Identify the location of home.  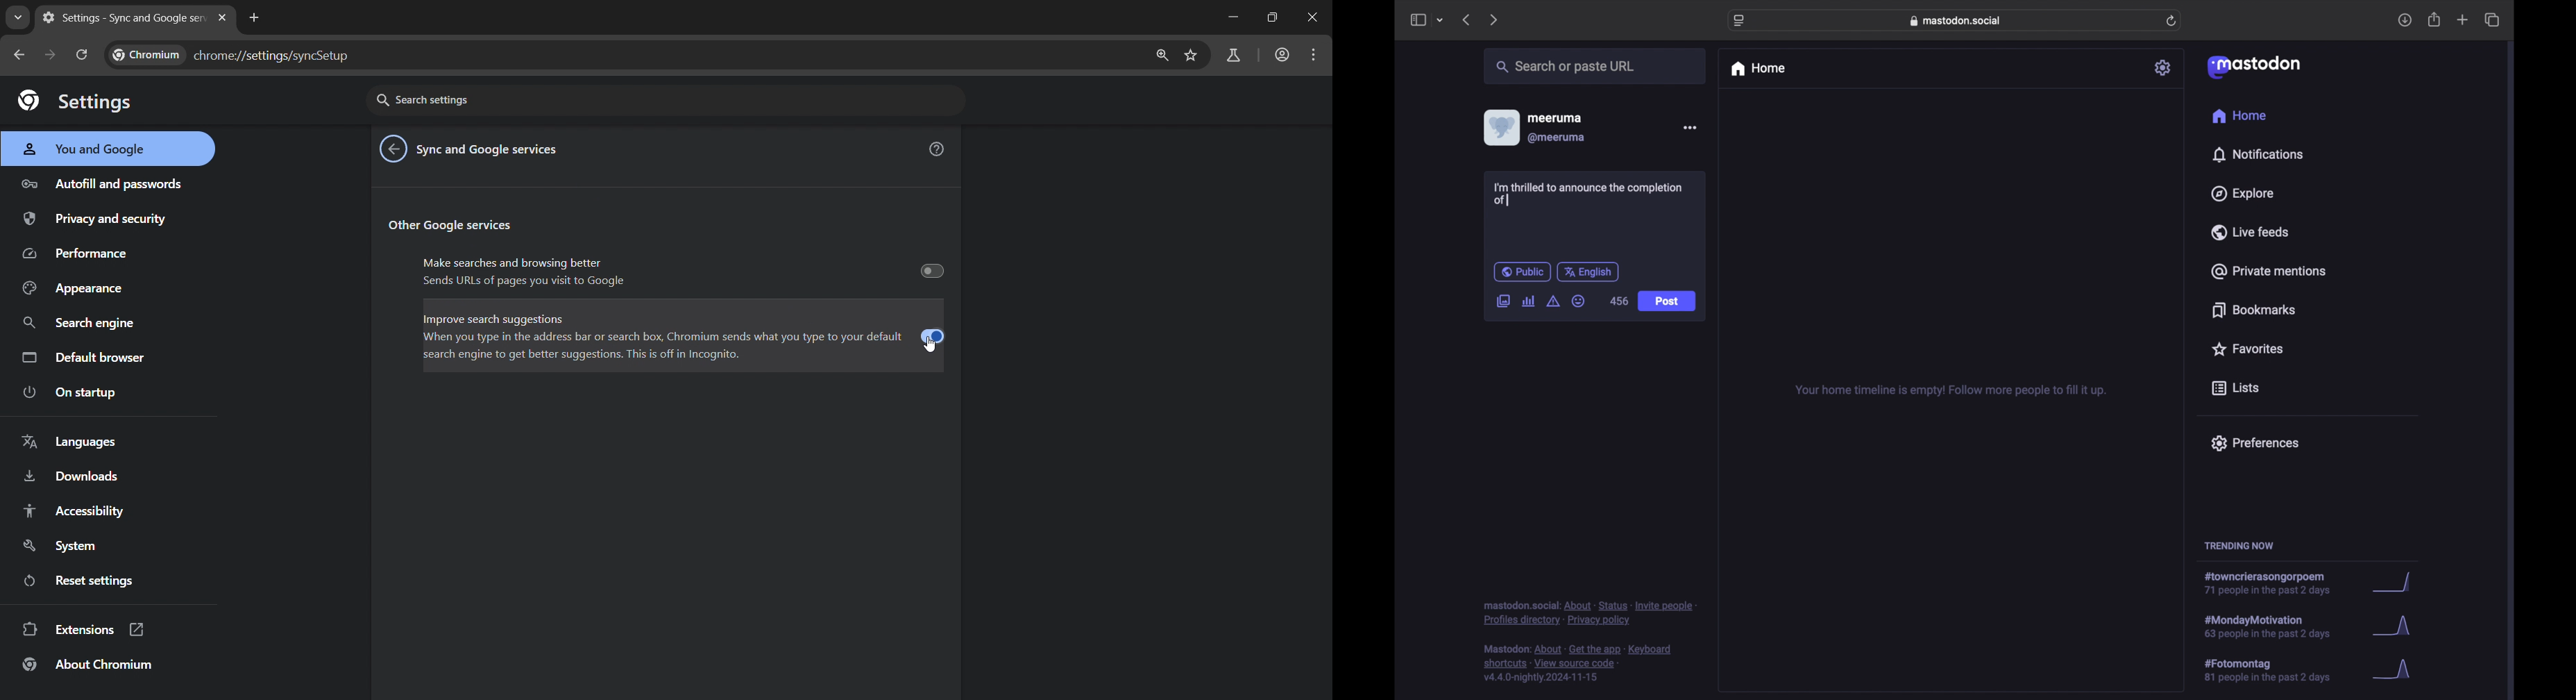
(1757, 69).